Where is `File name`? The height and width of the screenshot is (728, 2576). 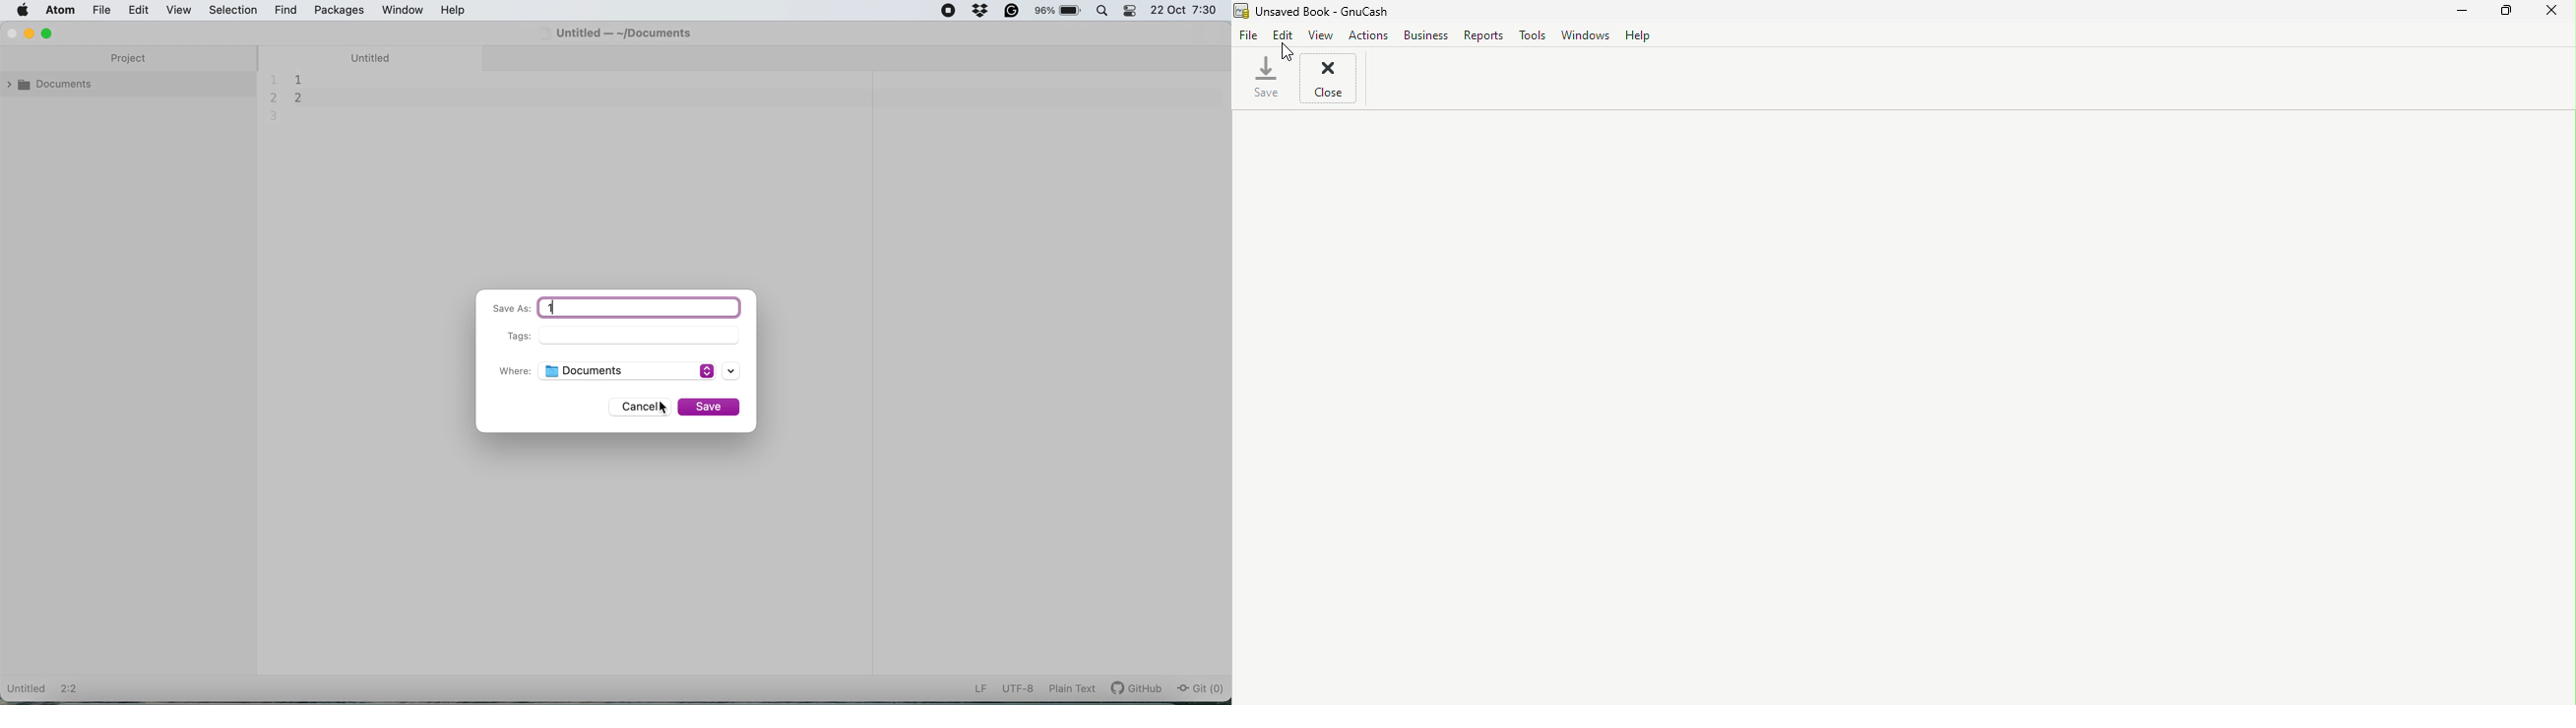
File name is located at coordinates (1323, 10).